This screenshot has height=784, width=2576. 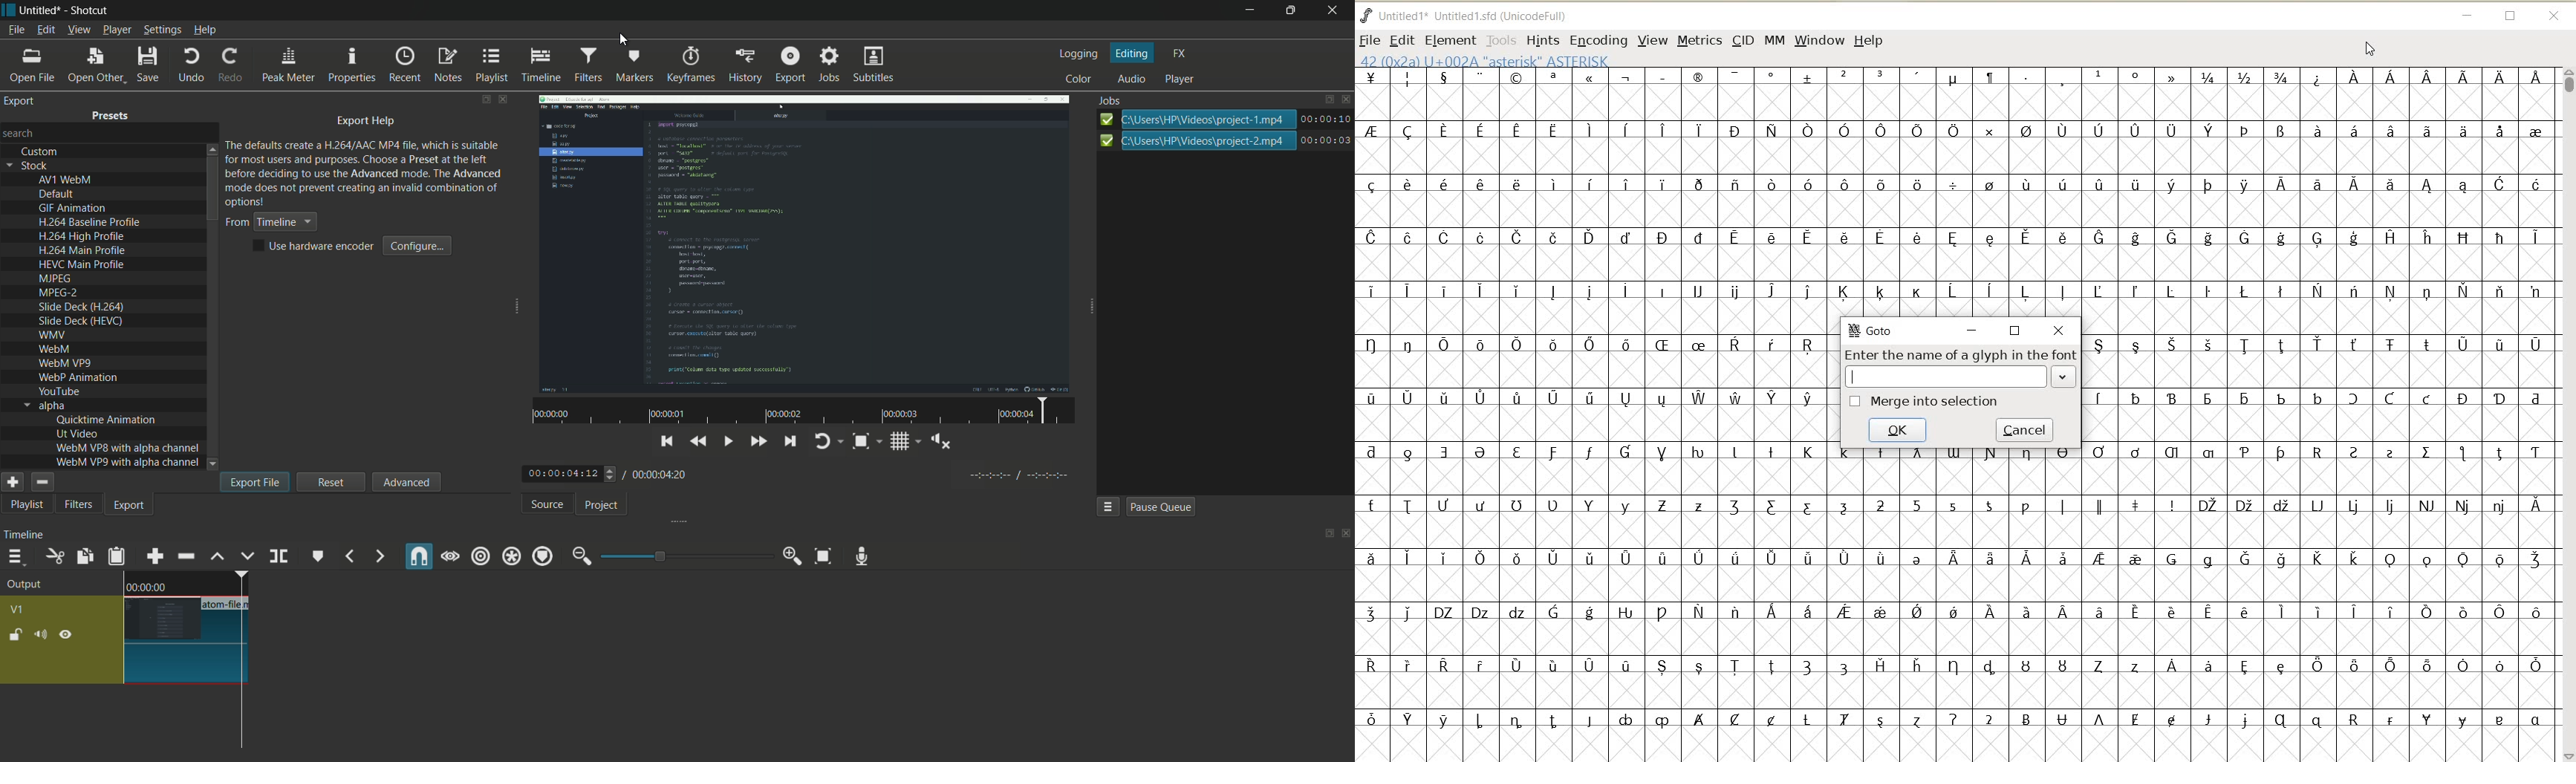 I want to click on maximize, so click(x=1293, y=11).